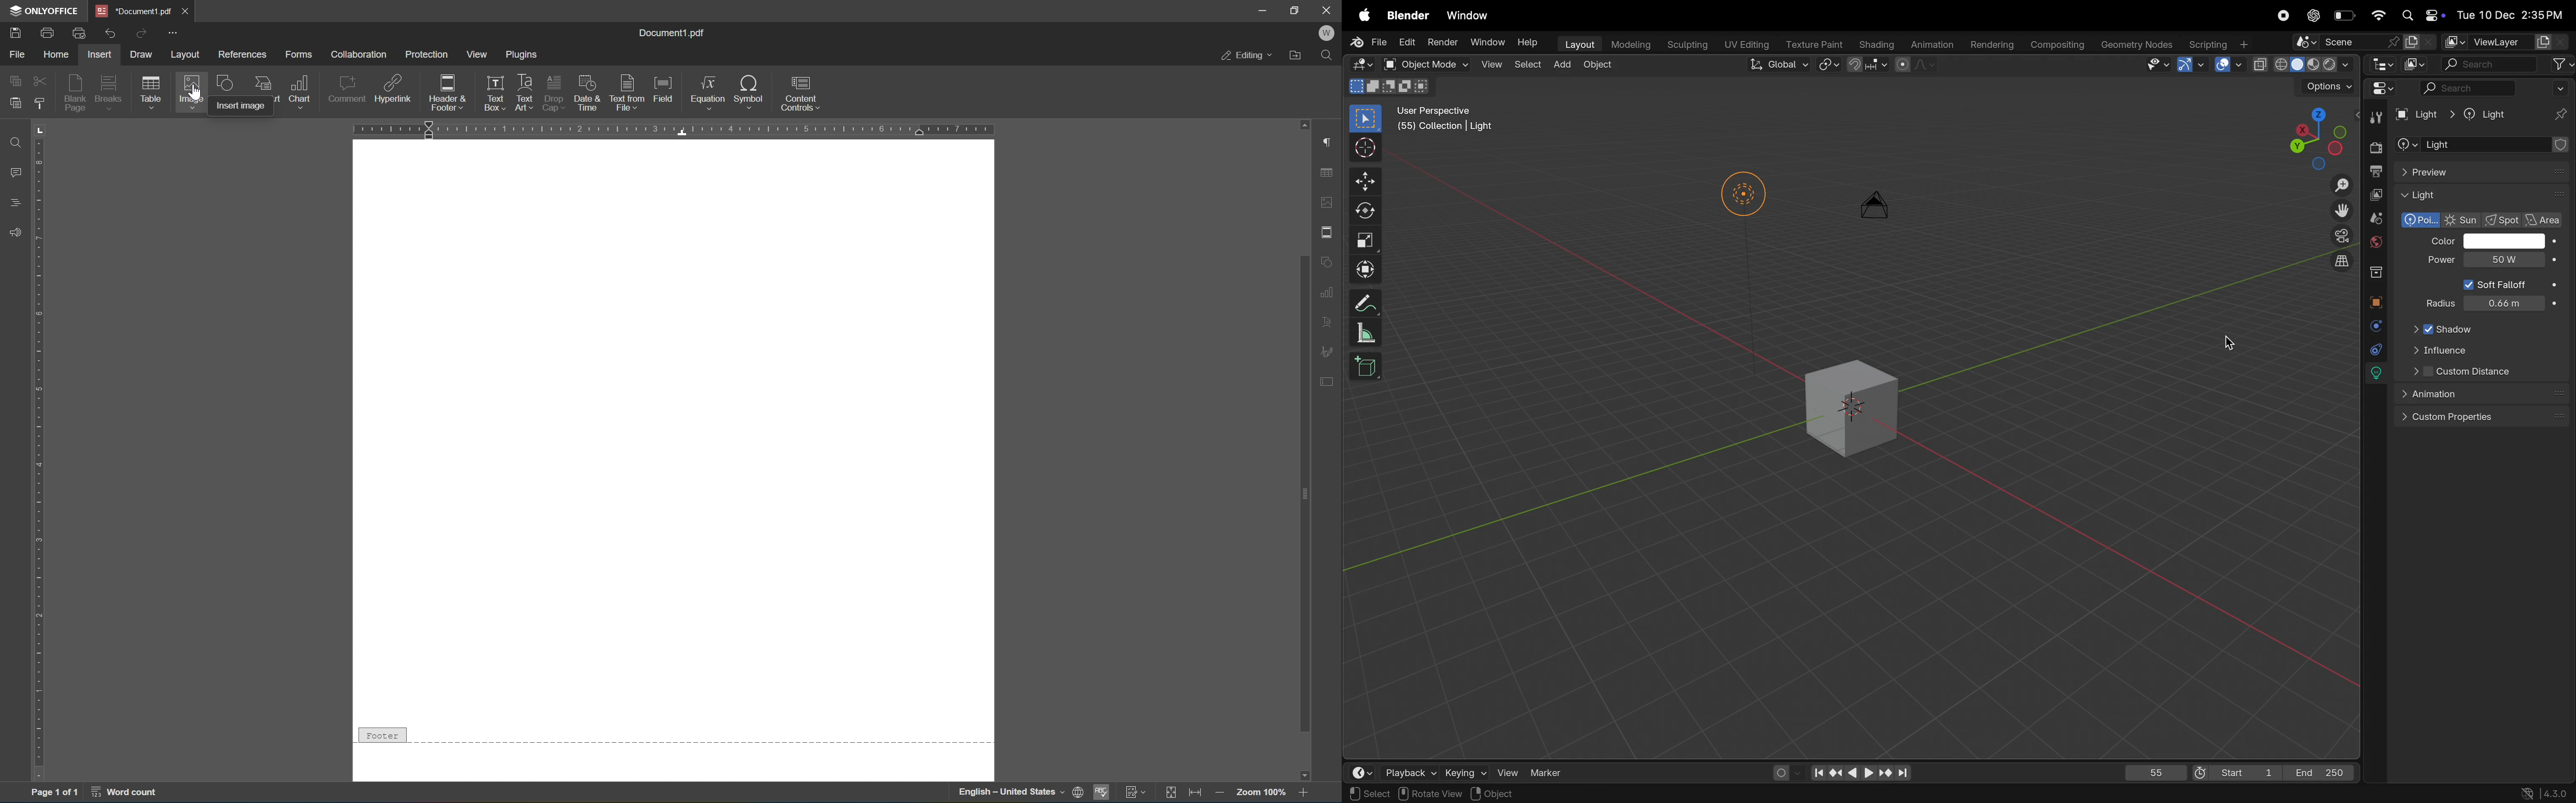 Image resolution: width=2576 pixels, height=812 pixels. Describe the element at coordinates (348, 90) in the screenshot. I see `comment` at that location.